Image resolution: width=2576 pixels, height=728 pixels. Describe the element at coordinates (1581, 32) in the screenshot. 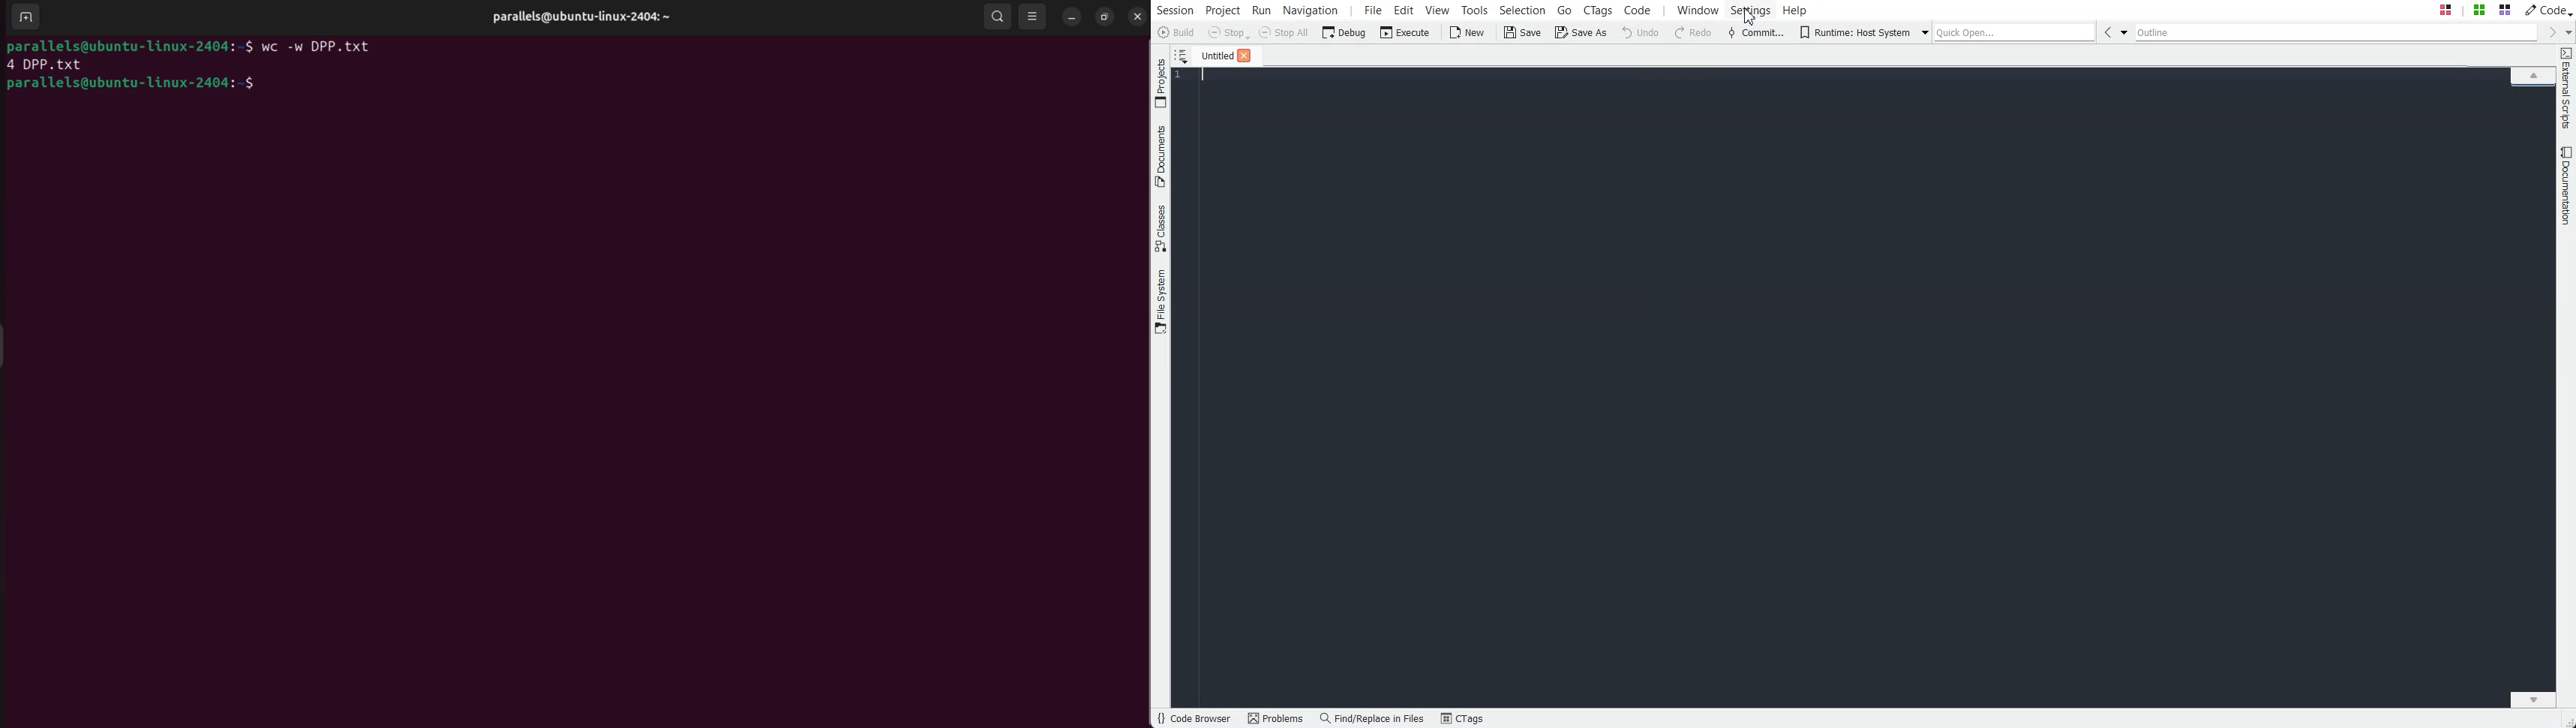

I see `Save As` at that location.